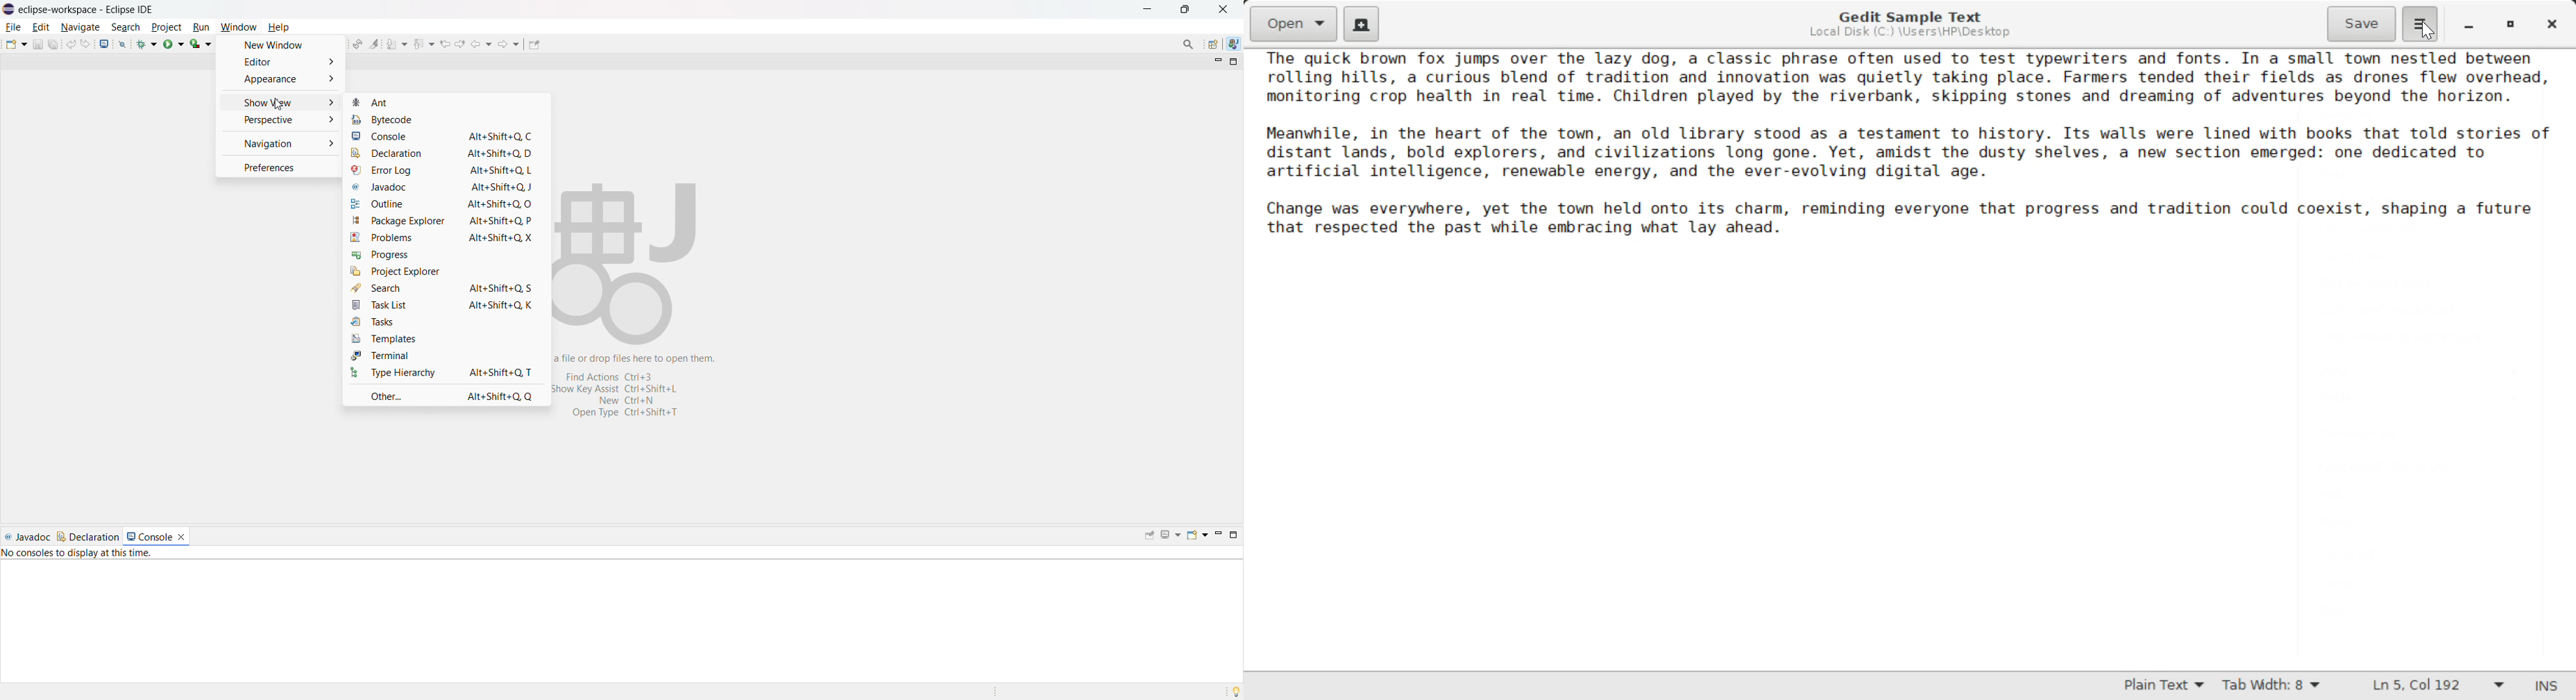  I want to click on The quick brown fox jumps over the lazy dog, a classic phrase often used to test typewriters and fonts. In a small town nestled between
rolling hills, a curious blend of tradition and innovation was quietly taking place. Farmers tended their fields as drones flew overhead,
monitoring crop health in real time. Children played by the riverbank, skipping stones and dreaming of adventures beyond the horizon.
Meanwhile, in the heart of the town, an old library stood as a testament to history. Its walls were lined with books that told stories of
distant lands, bold explorers, and civilizations long gone. Yet, amidst the dusty shelves, a new section emerged: one dedicated to
artificial intelligence, renewable energy, and the ever-evolving digital age.

Change was everywhere, yet the town held onto its charm, reminding everyone that progress and tradition could coexist, shaping a future
that respected the past while embracing what lay ahead., so click(1908, 144).